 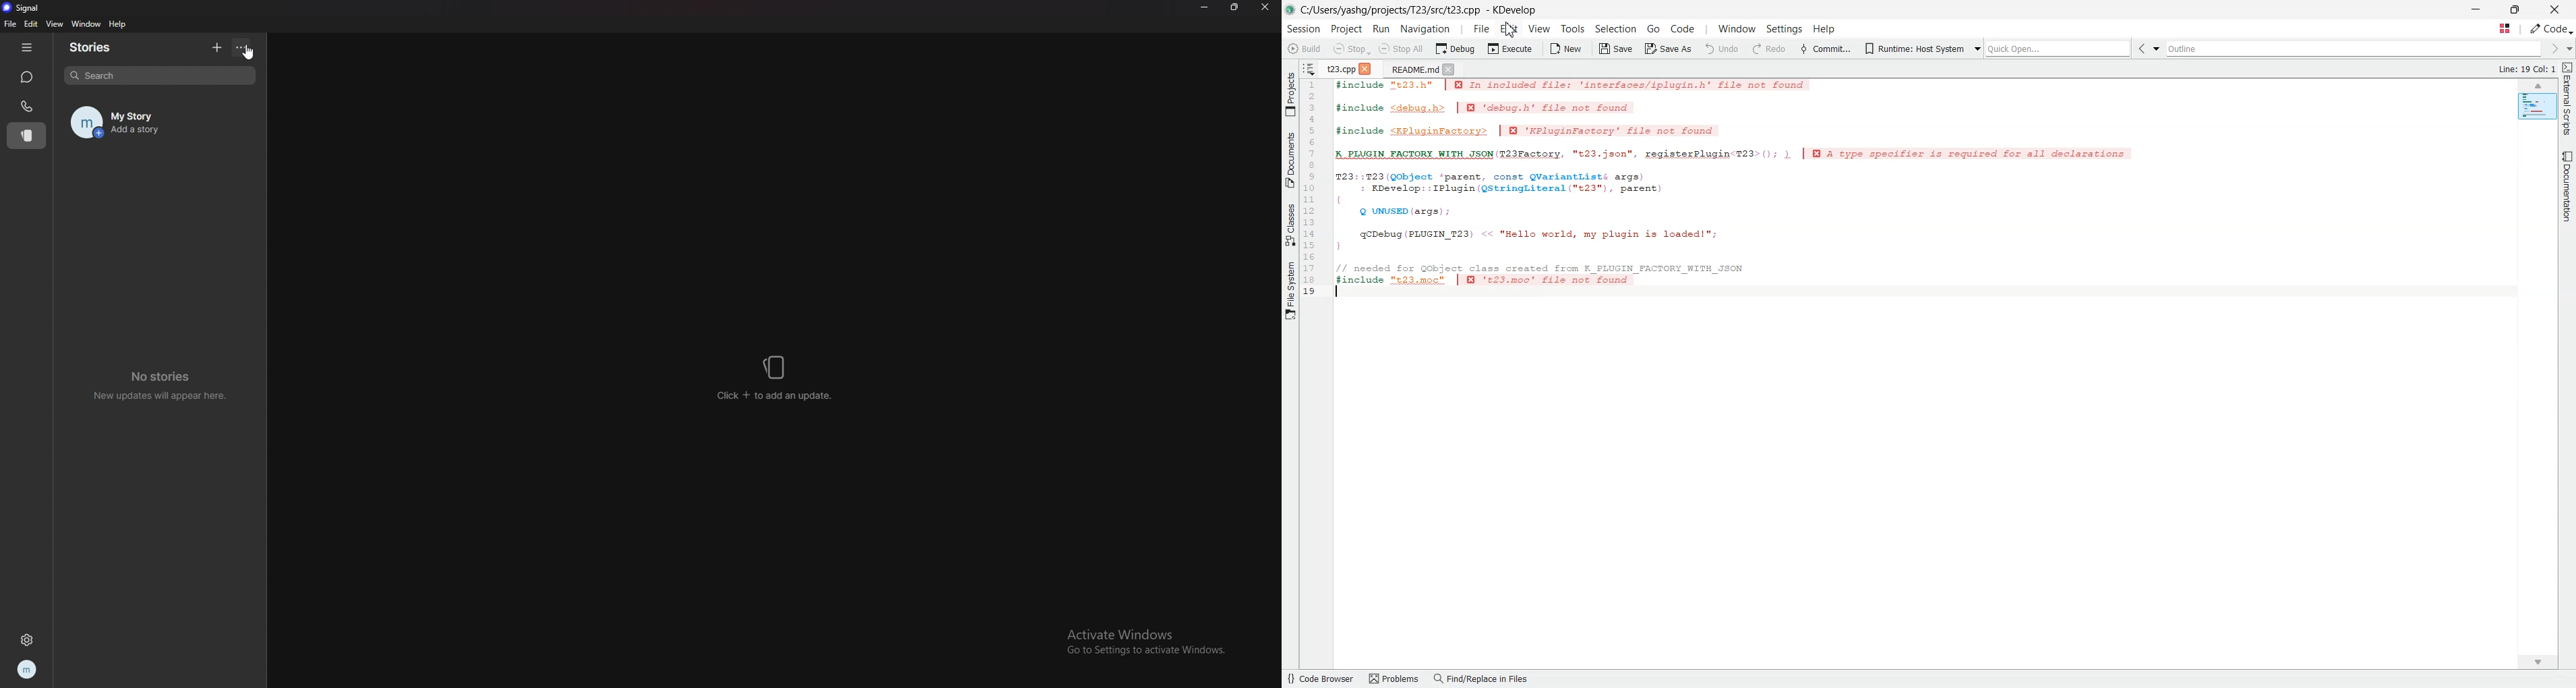 I want to click on Stop, so click(x=1351, y=49).